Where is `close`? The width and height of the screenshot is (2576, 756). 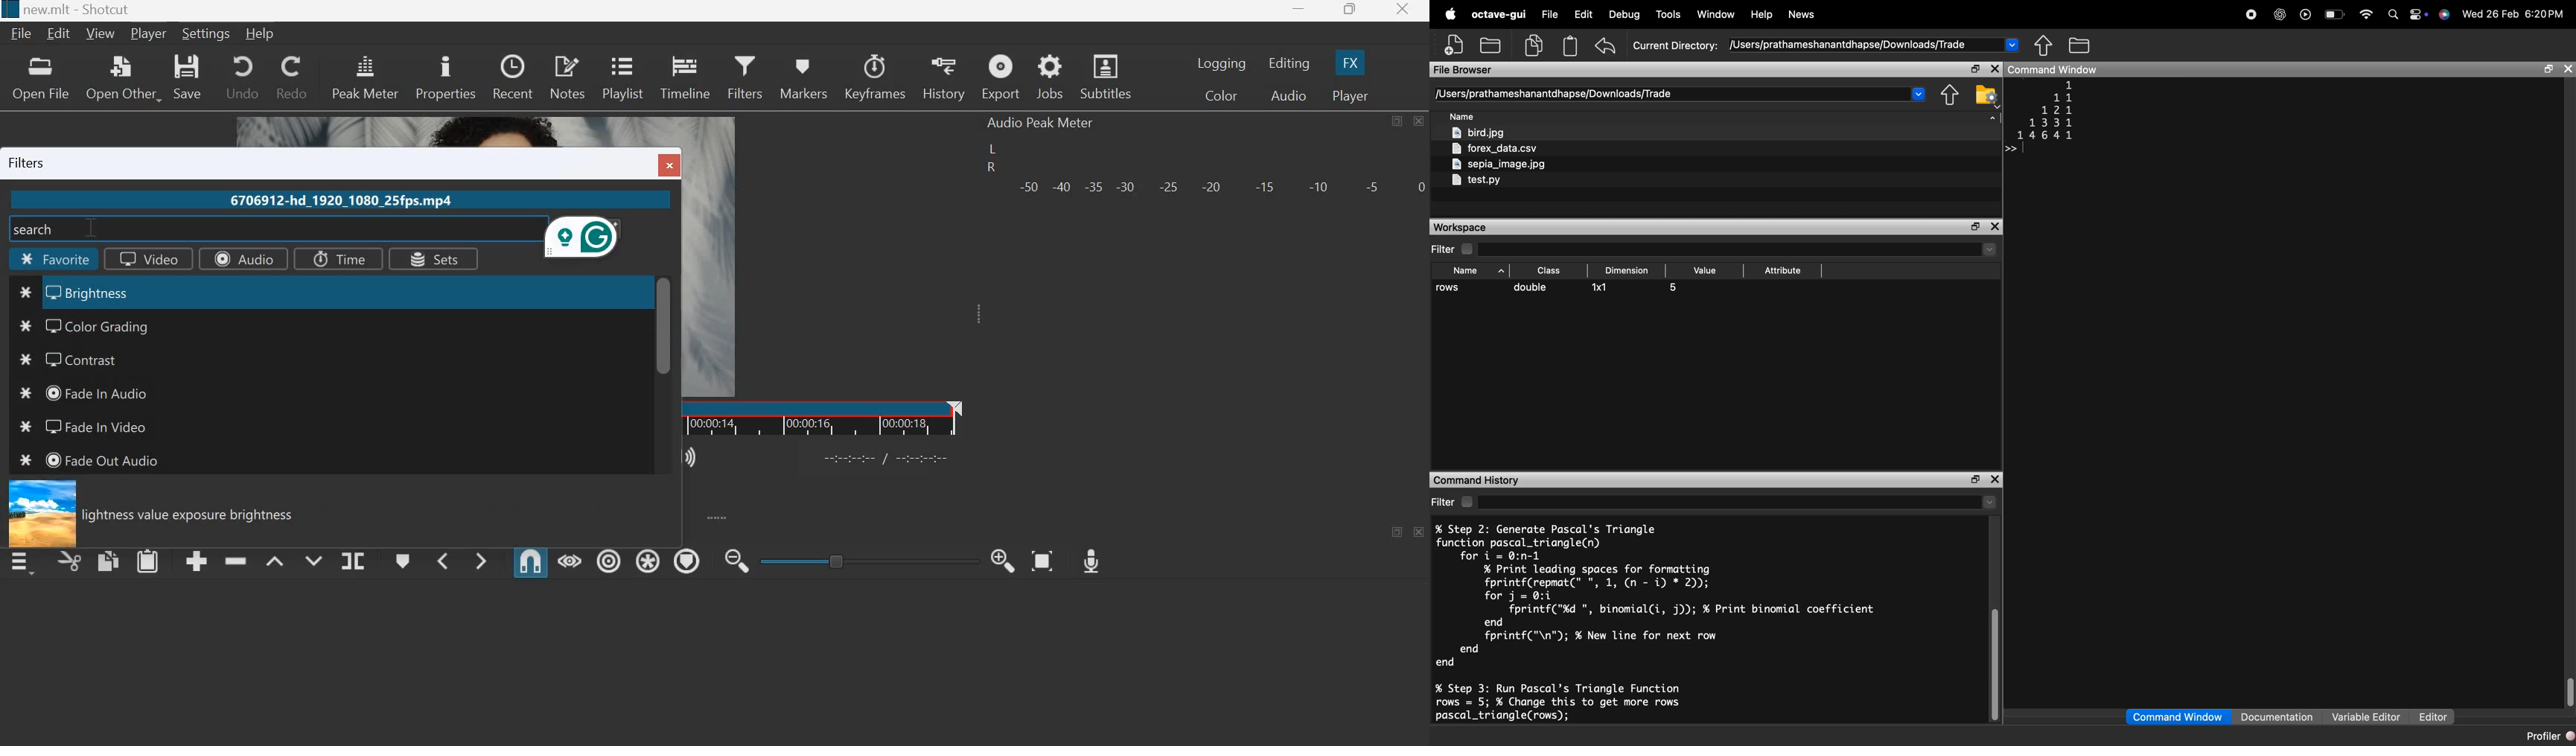
close is located at coordinates (1418, 121).